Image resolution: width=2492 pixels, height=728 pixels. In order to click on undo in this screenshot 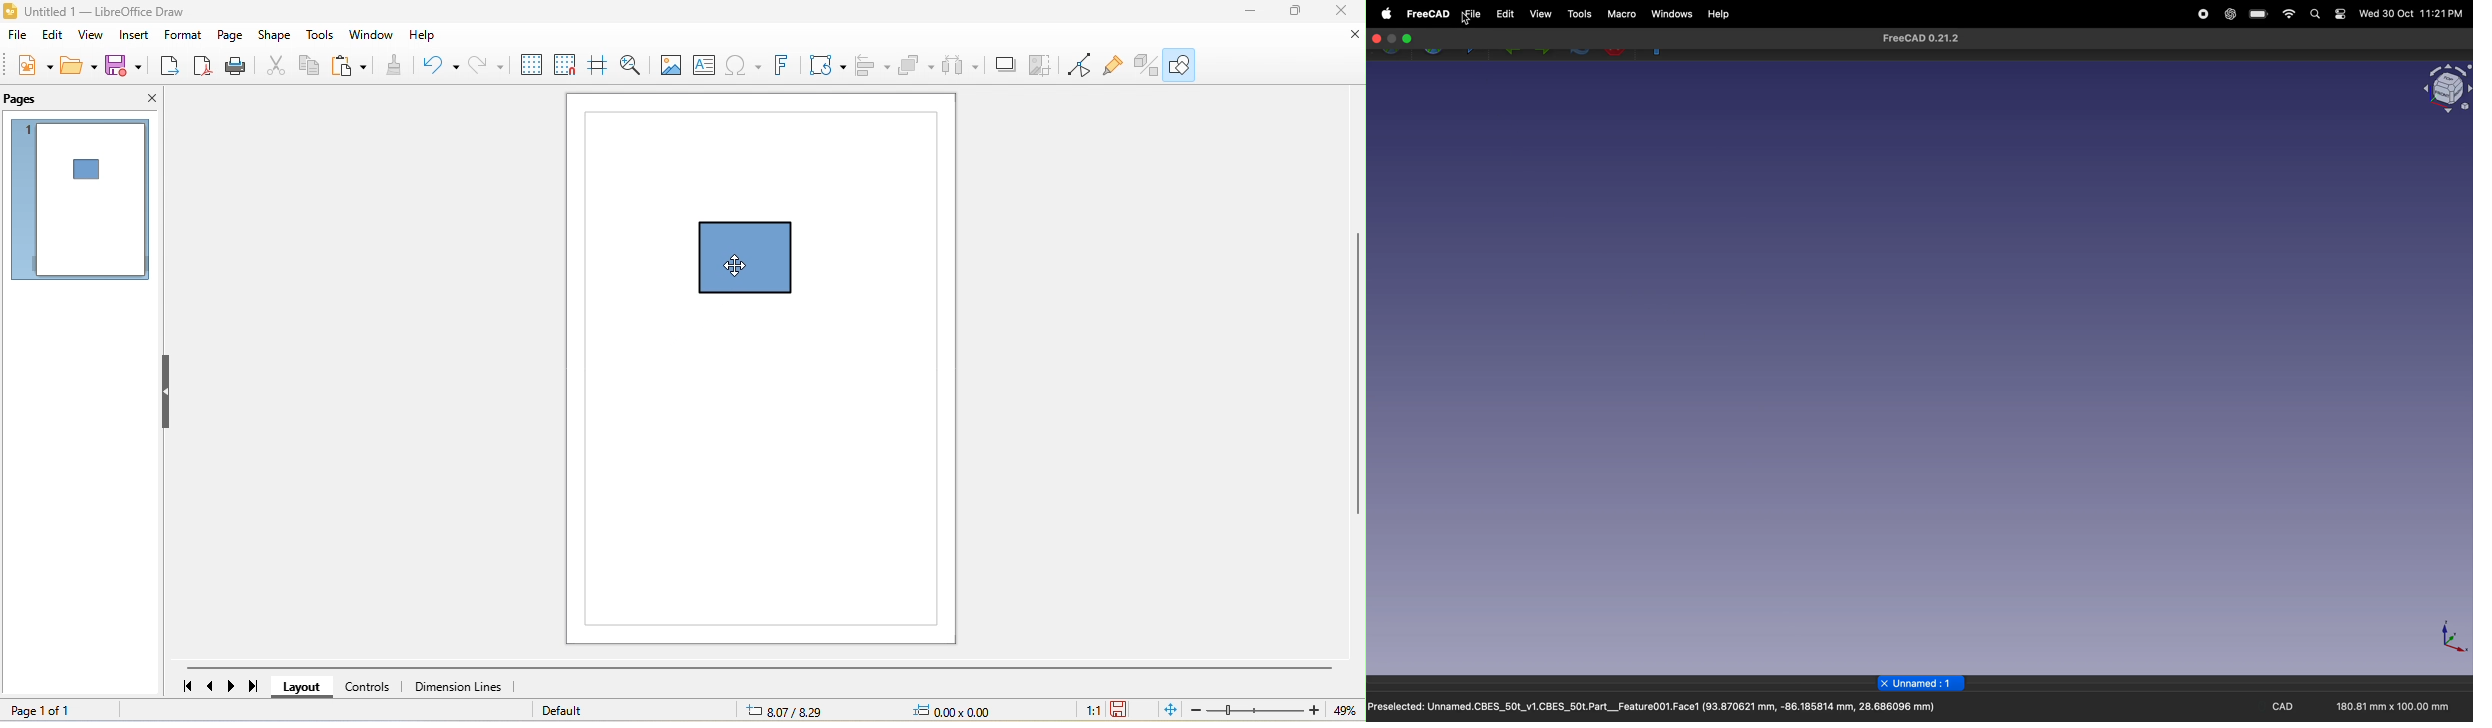, I will do `click(435, 65)`.